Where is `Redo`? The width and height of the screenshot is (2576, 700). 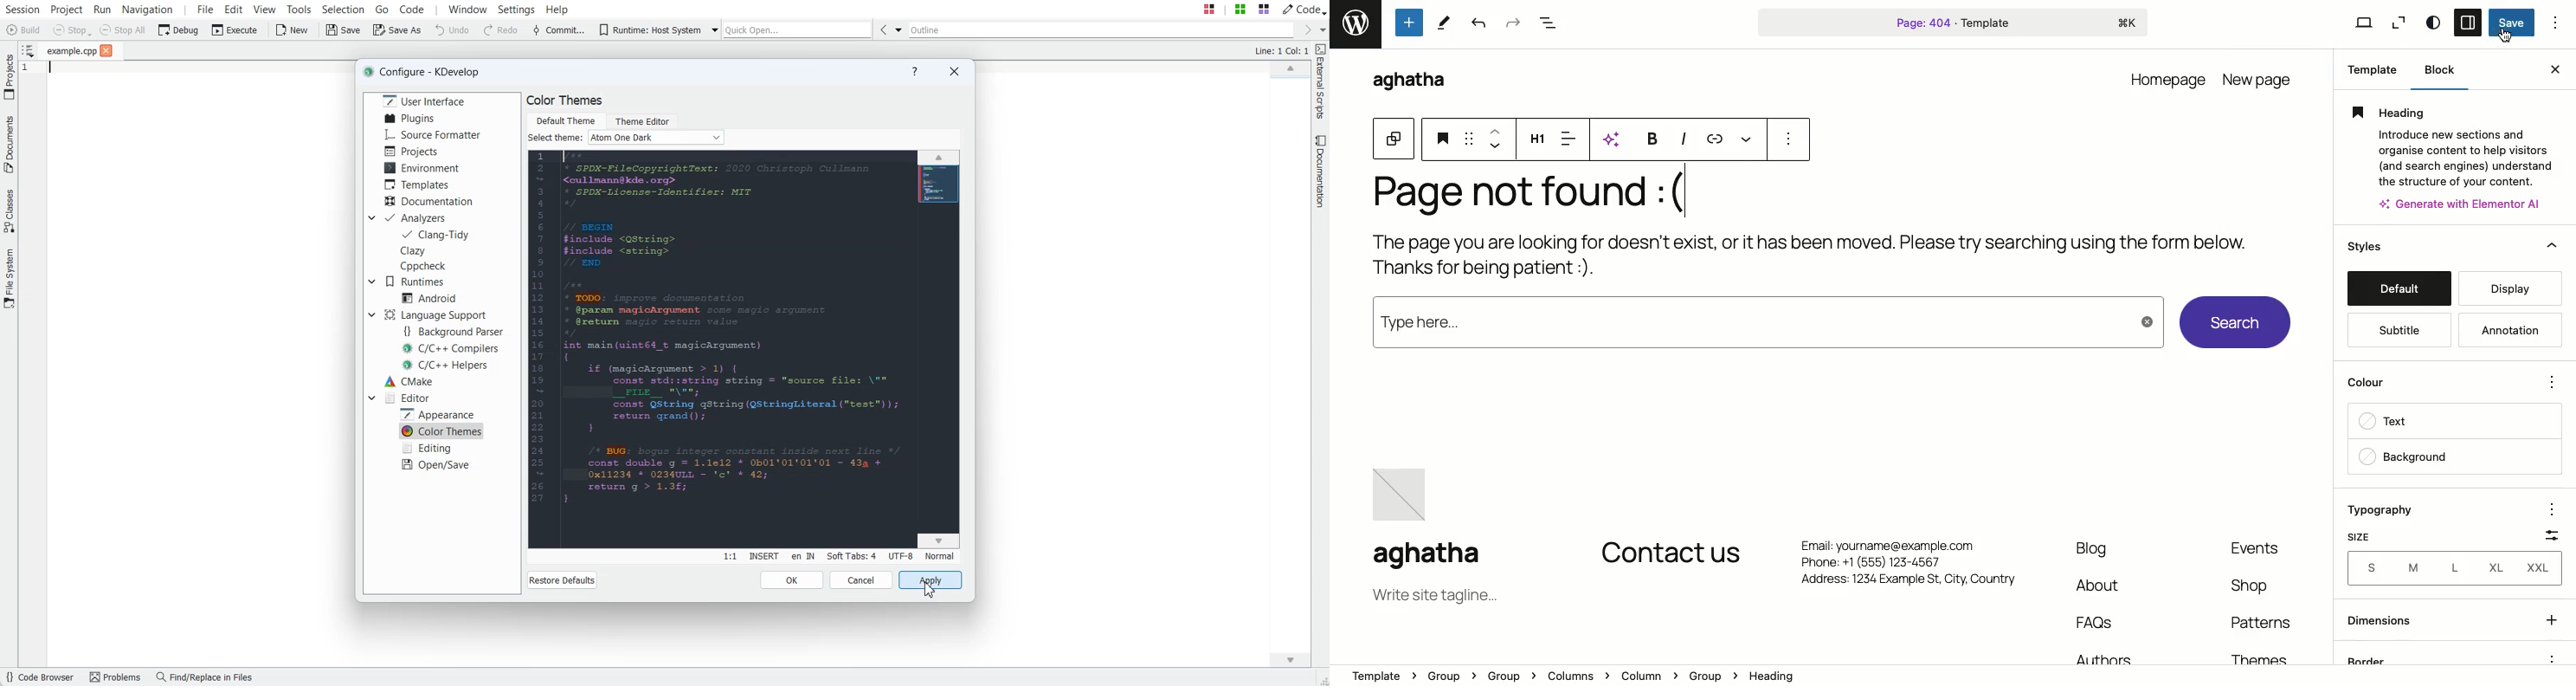 Redo is located at coordinates (501, 30).